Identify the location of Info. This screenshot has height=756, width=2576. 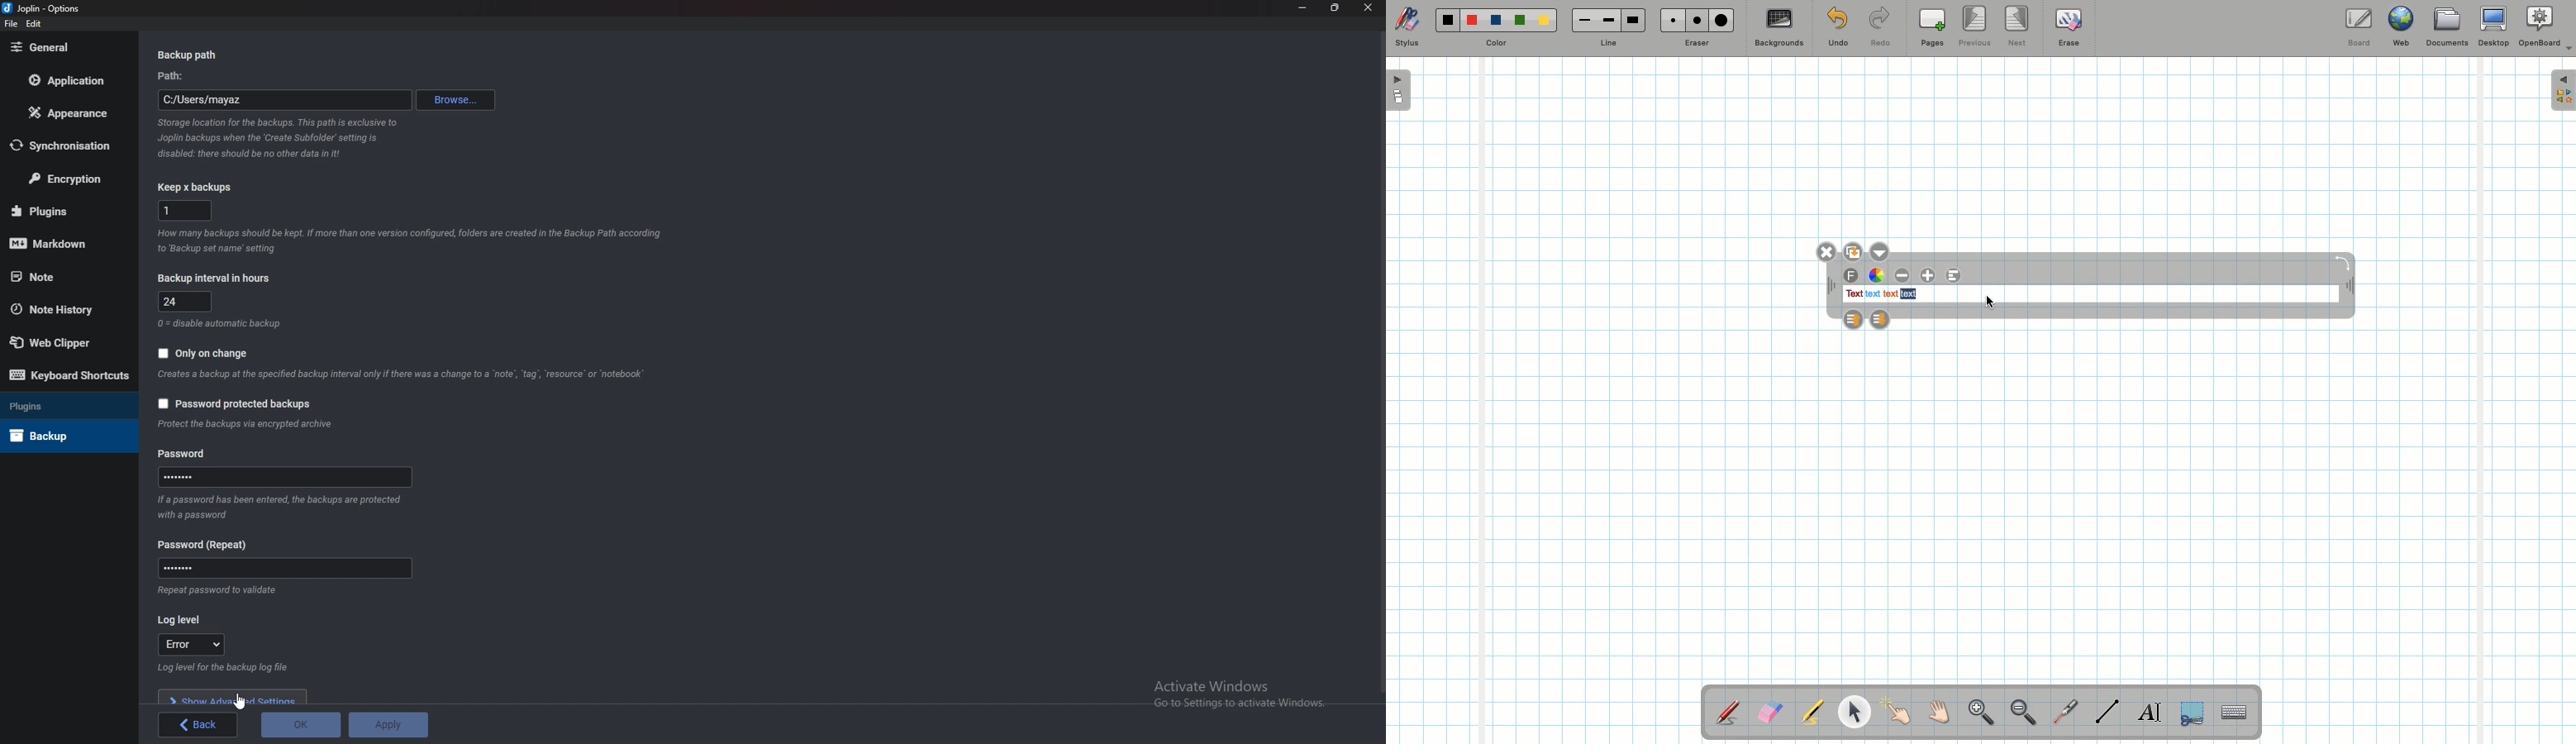
(281, 506).